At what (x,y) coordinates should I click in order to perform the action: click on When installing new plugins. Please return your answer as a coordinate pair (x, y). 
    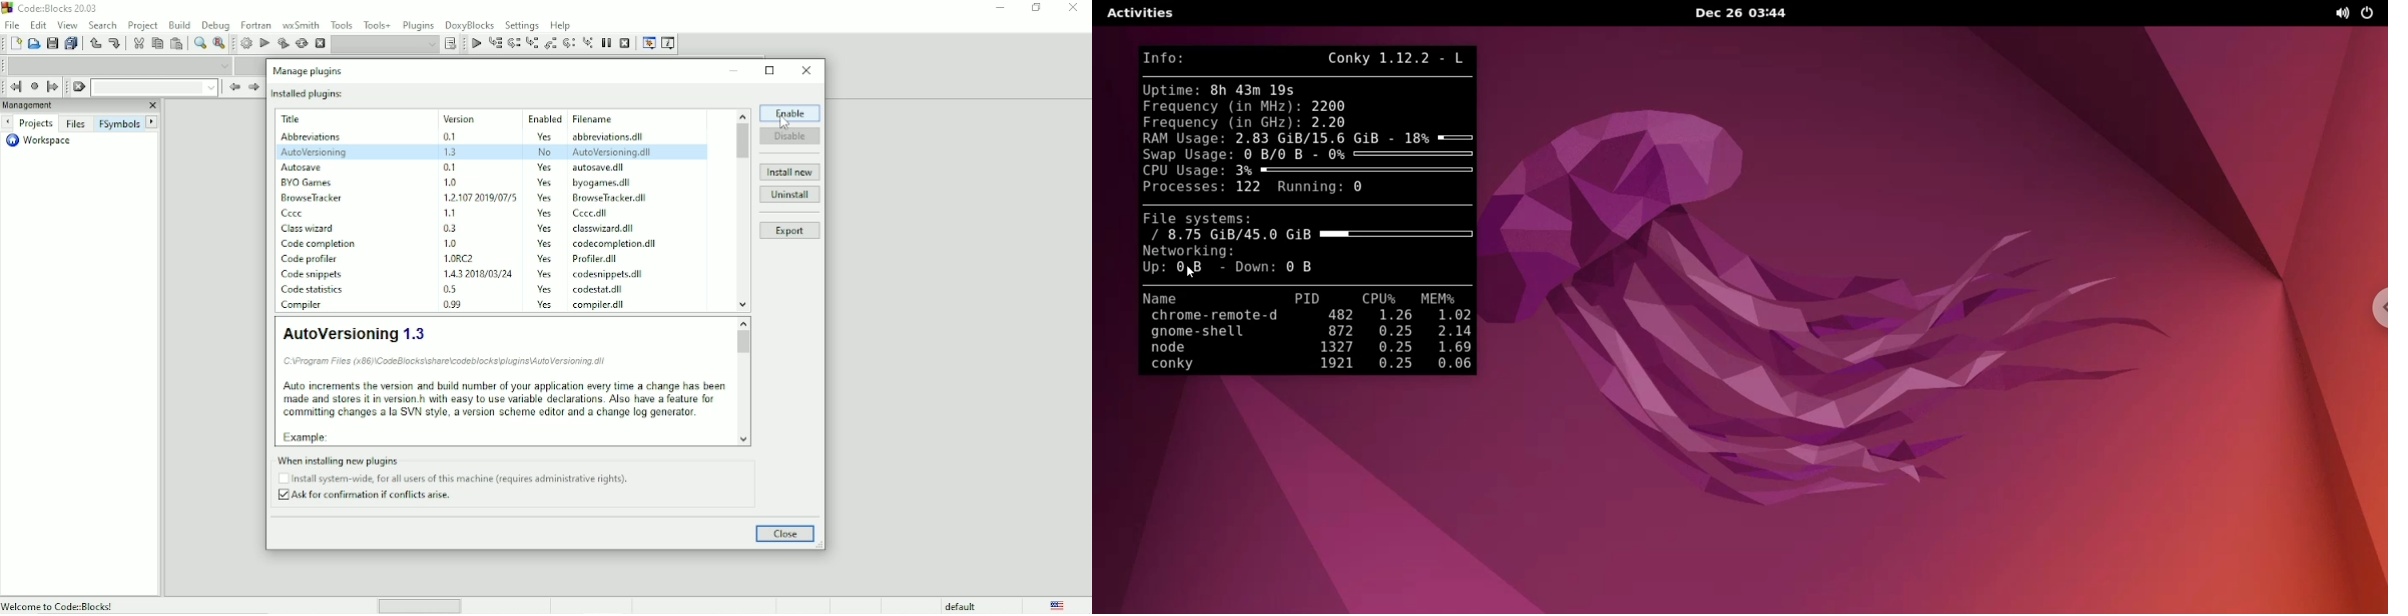
    Looking at the image, I should click on (457, 479).